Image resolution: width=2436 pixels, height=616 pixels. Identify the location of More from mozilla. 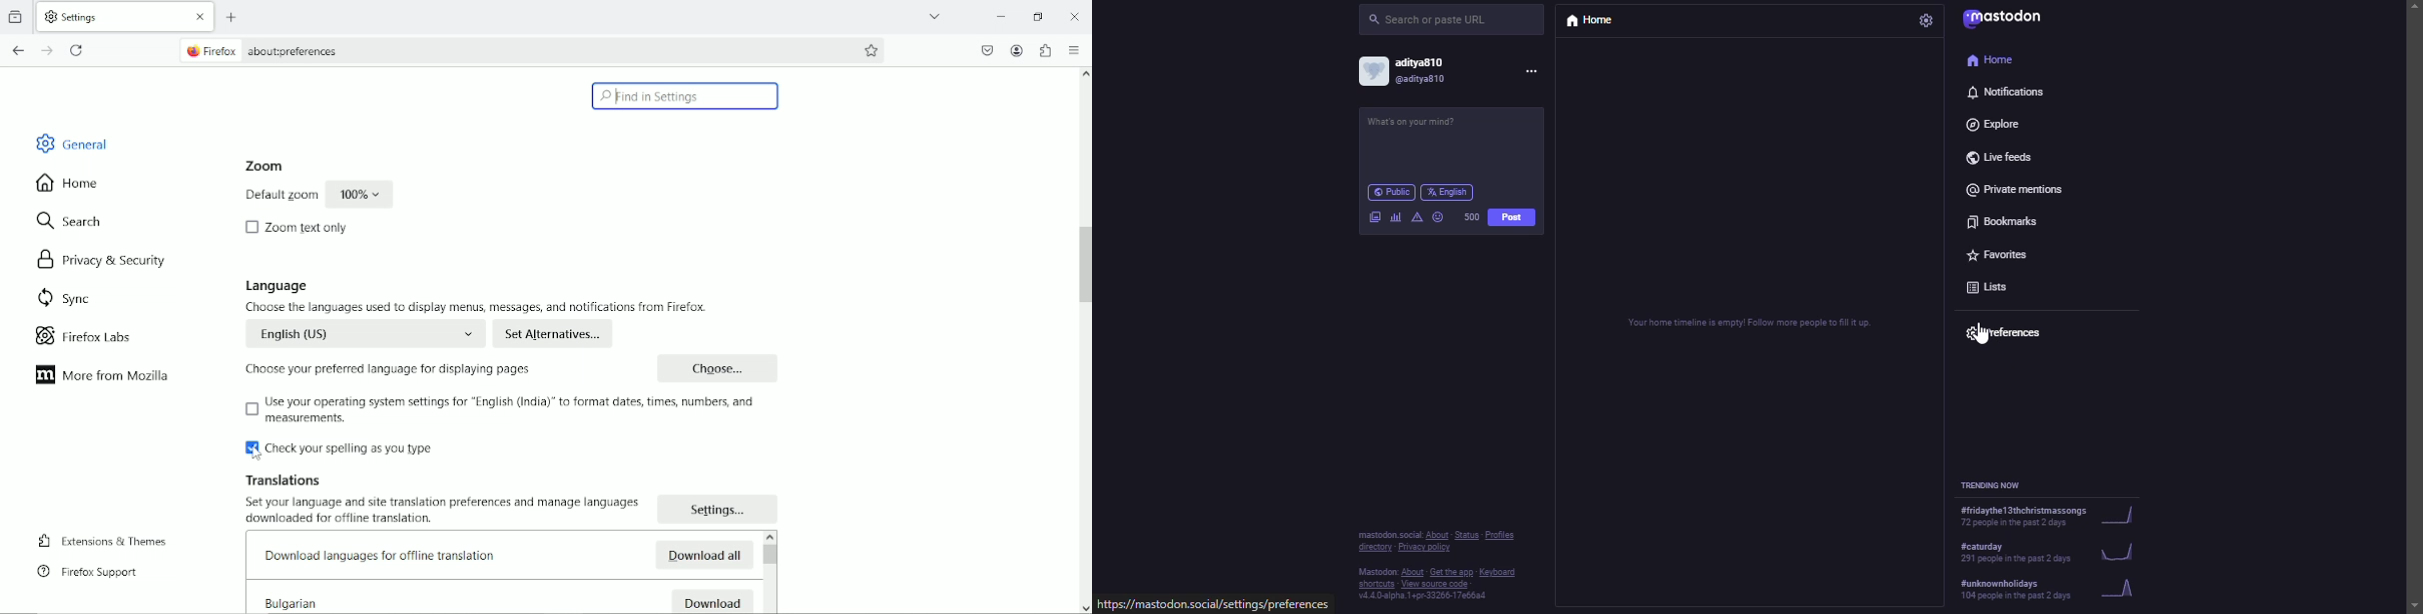
(105, 374).